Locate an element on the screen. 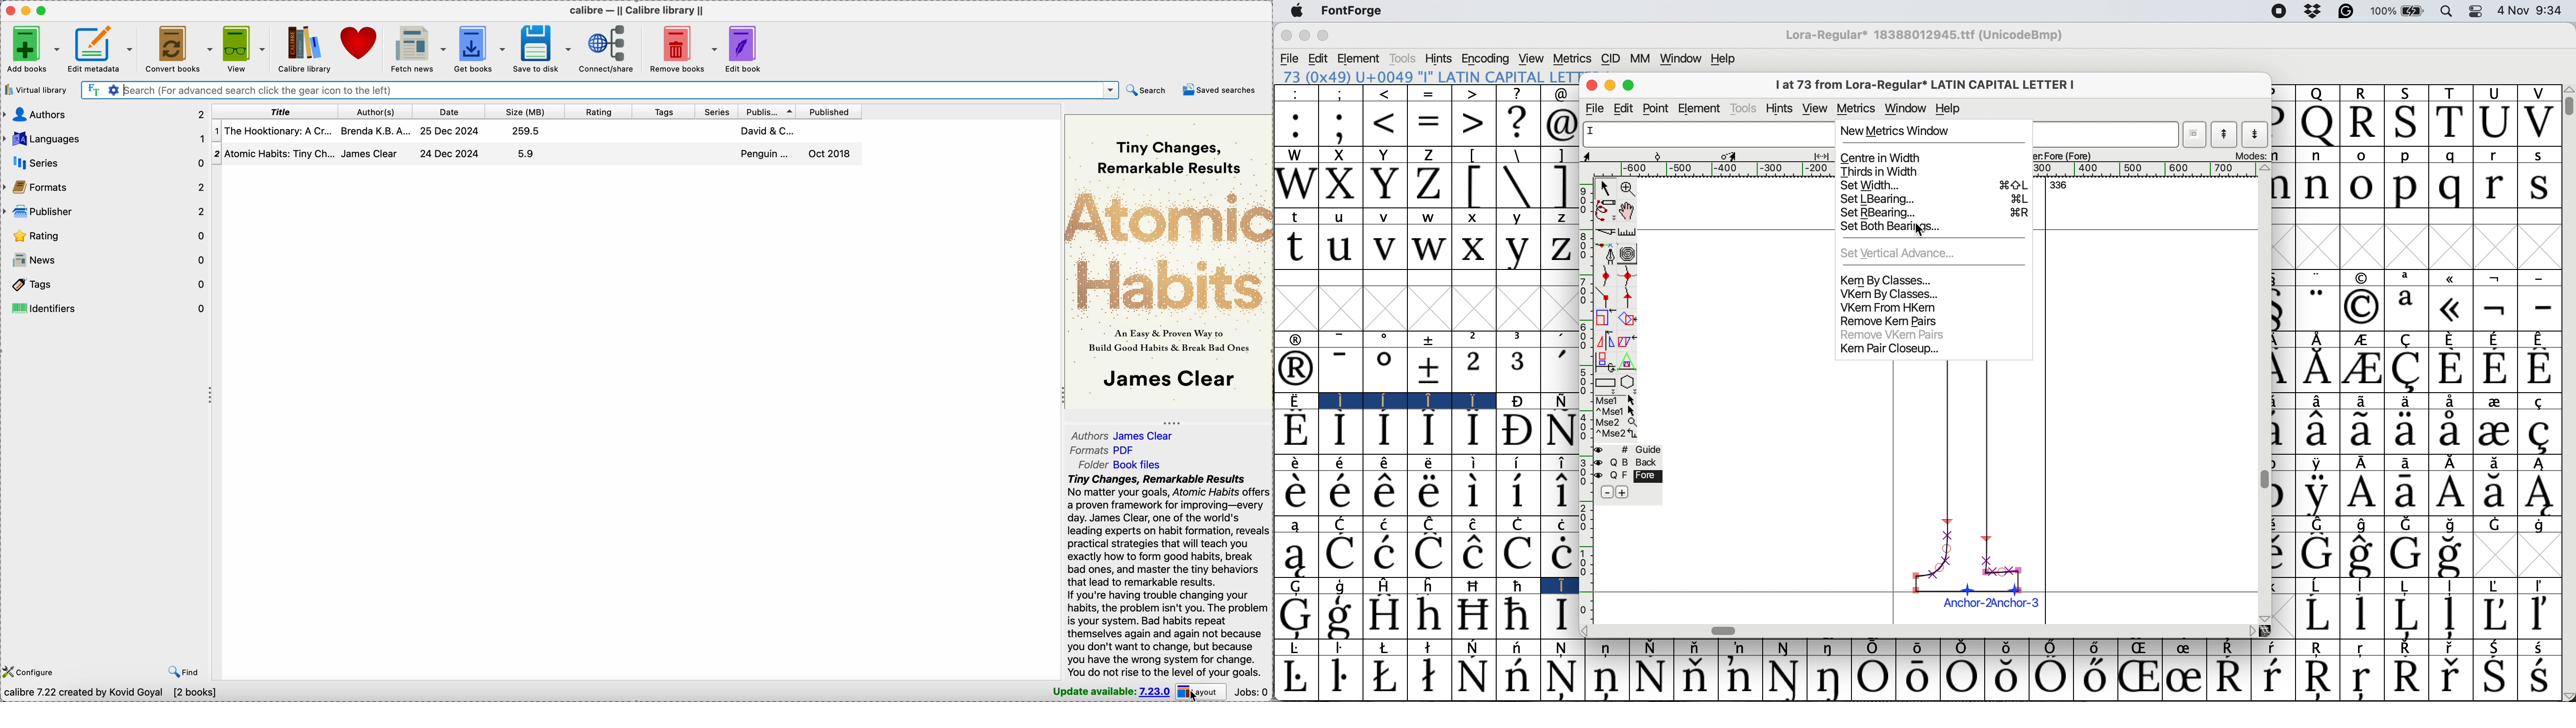 The width and height of the screenshot is (2576, 728). Symbol is located at coordinates (2545, 400).